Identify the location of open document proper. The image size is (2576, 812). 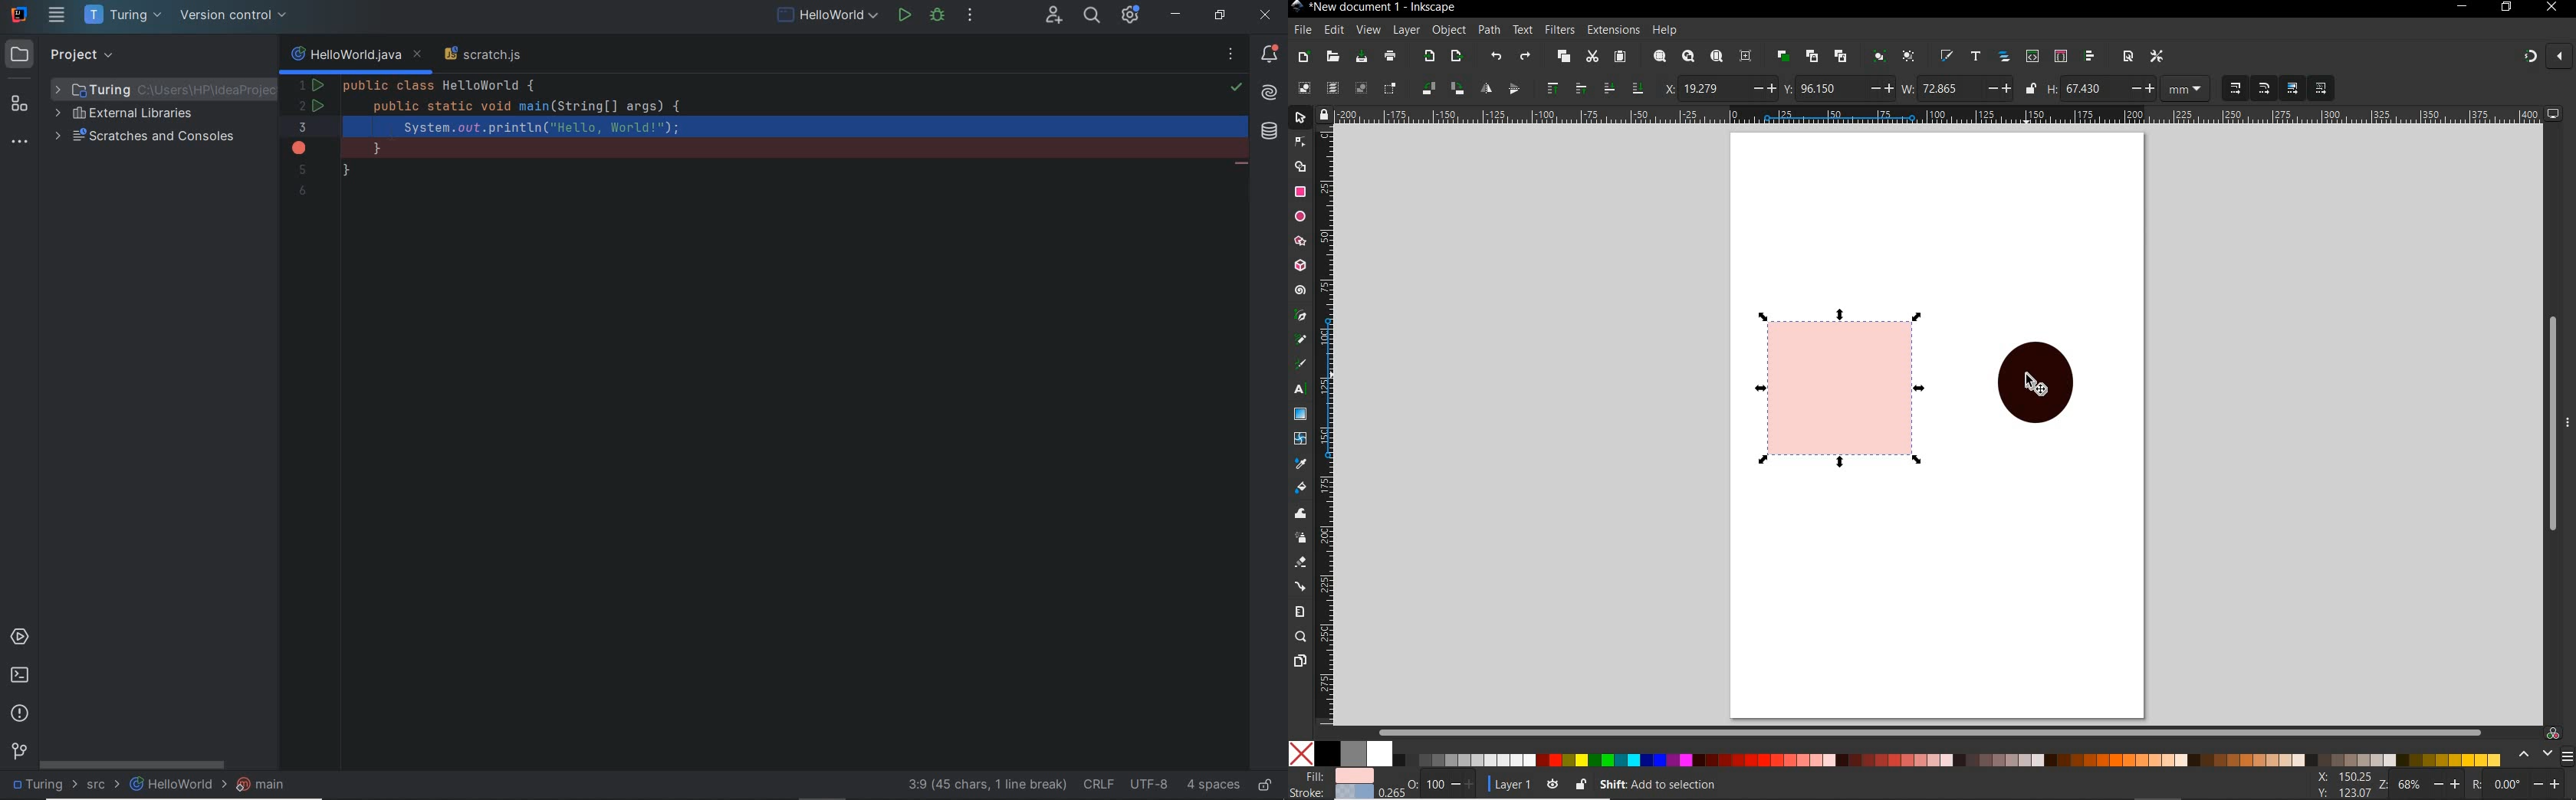
(2130, 57).